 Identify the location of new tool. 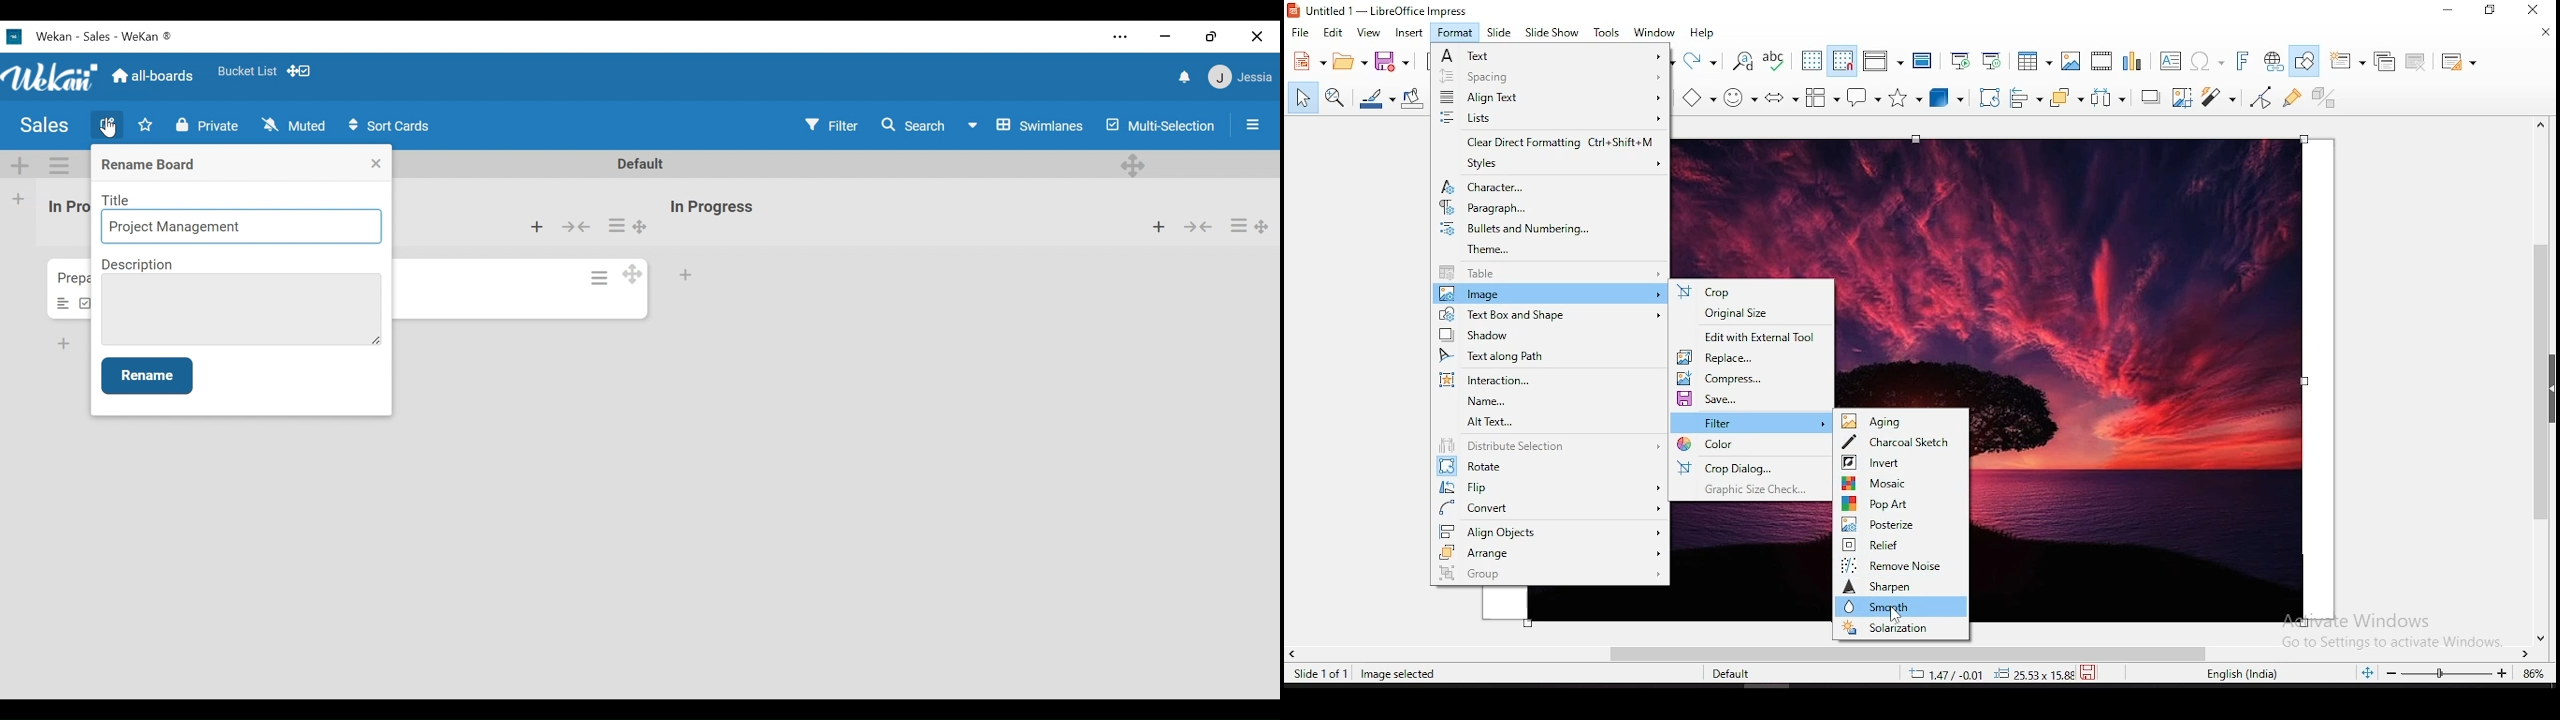
(1308, 64).